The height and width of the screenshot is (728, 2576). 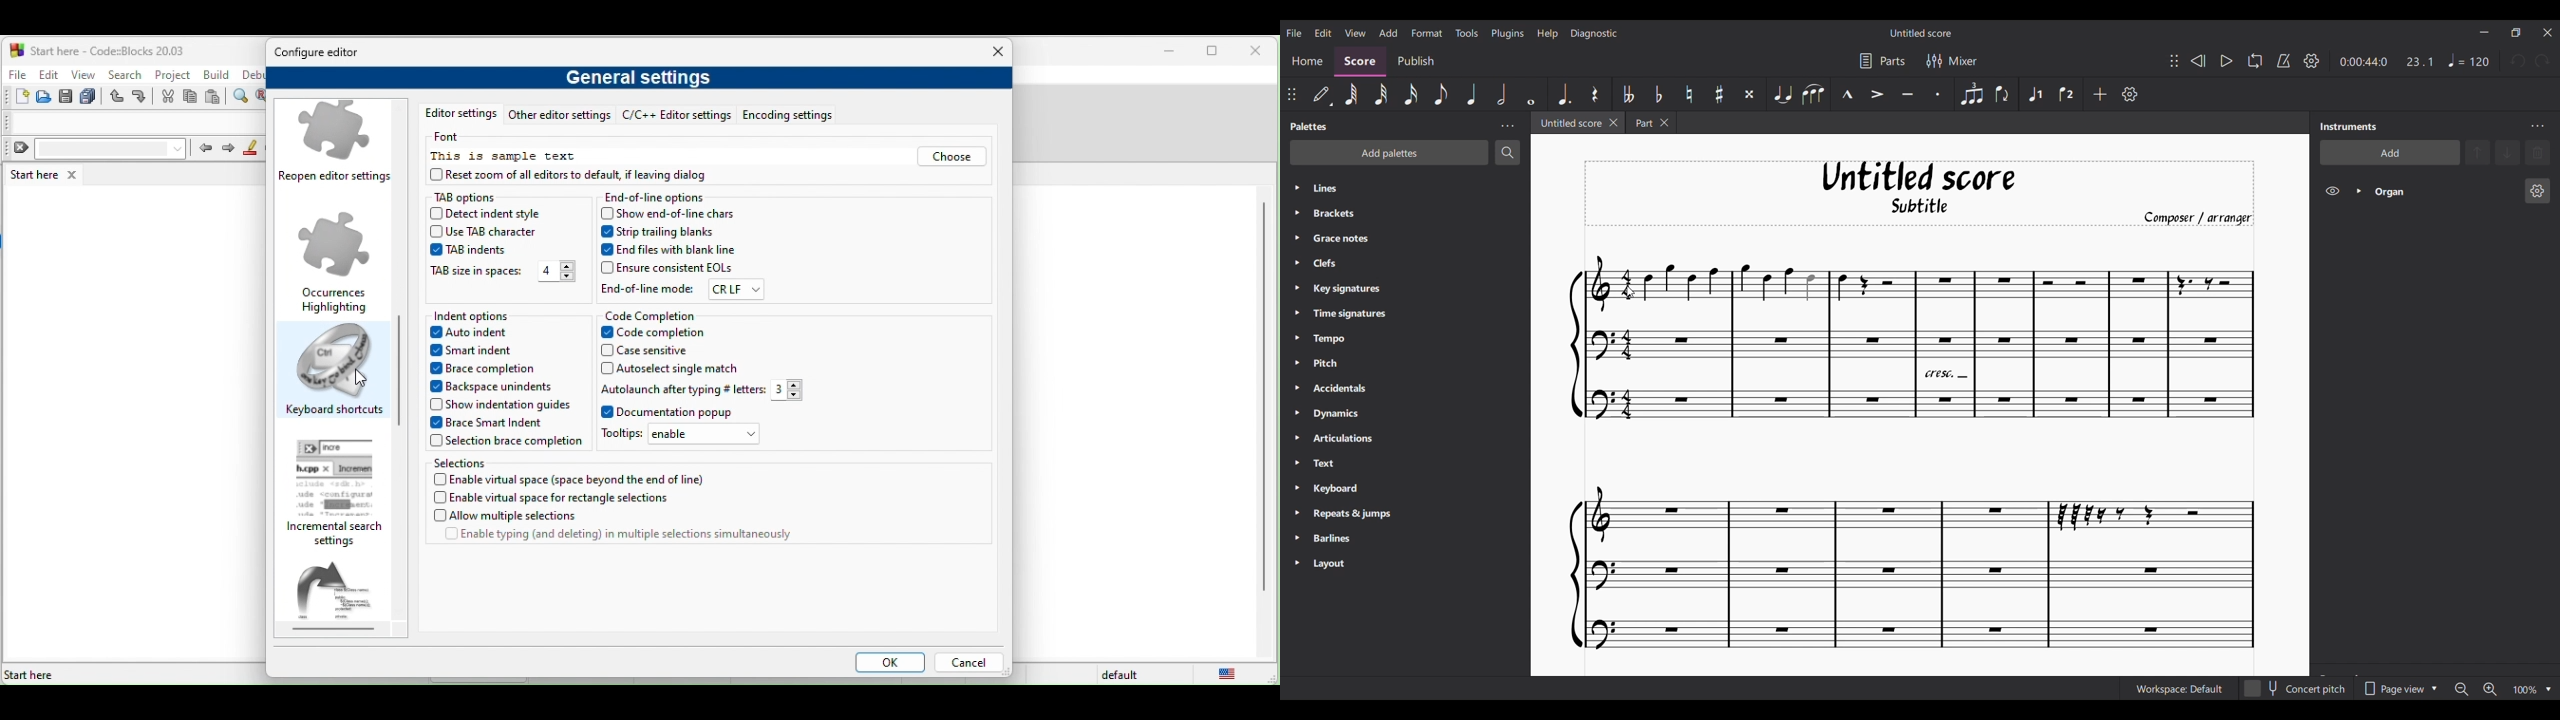 I want to click on tab indent, so click(x=467, y=250).